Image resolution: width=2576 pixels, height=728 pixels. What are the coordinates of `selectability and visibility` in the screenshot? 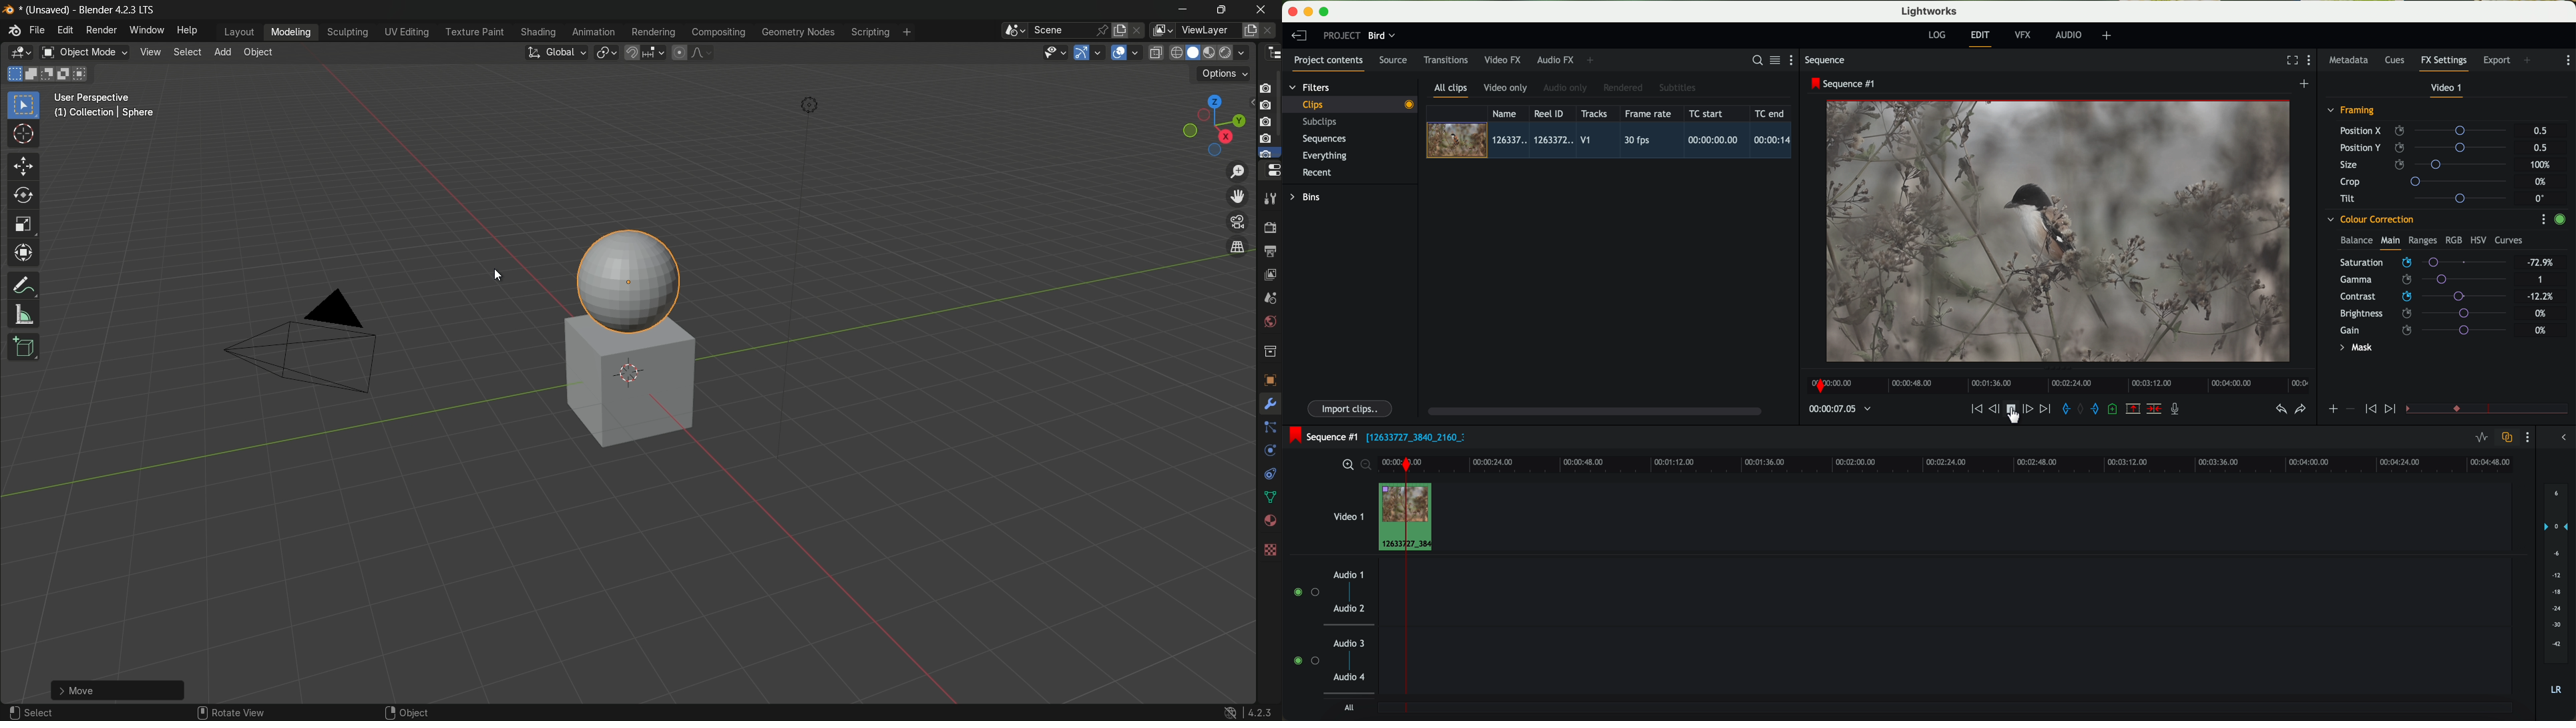 It's located at (1056, 53).